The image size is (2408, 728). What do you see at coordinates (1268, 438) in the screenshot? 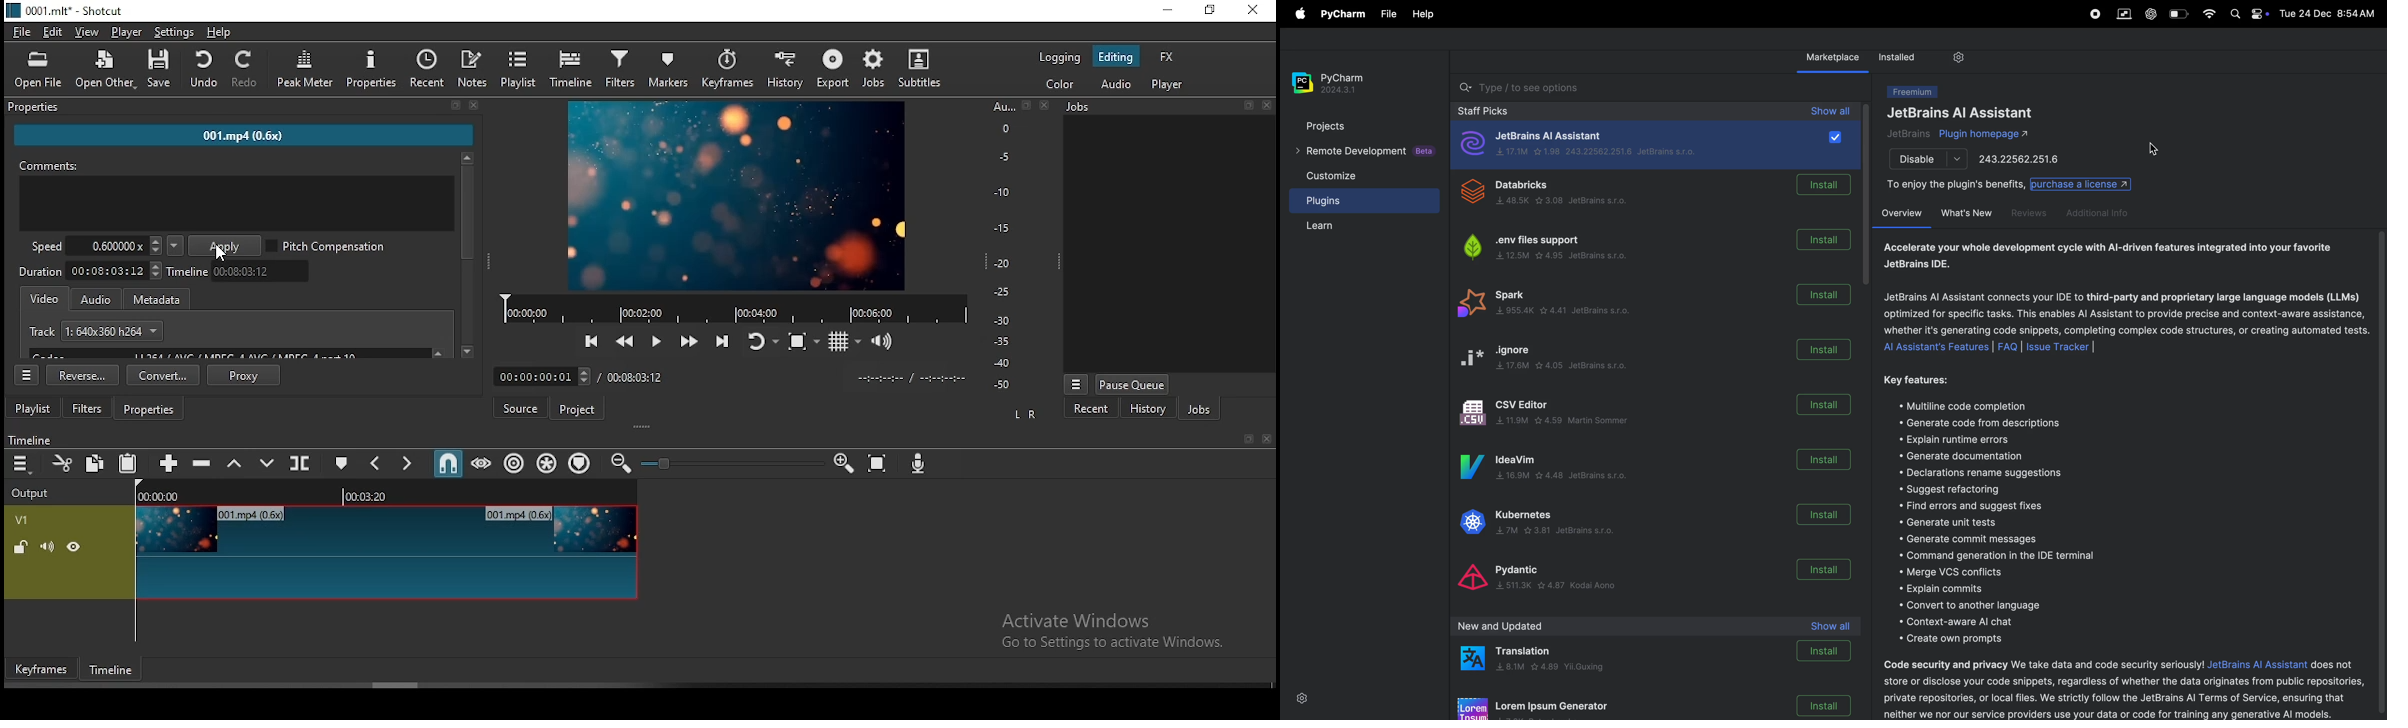
I see `close` at bounding box center [1268, 438].